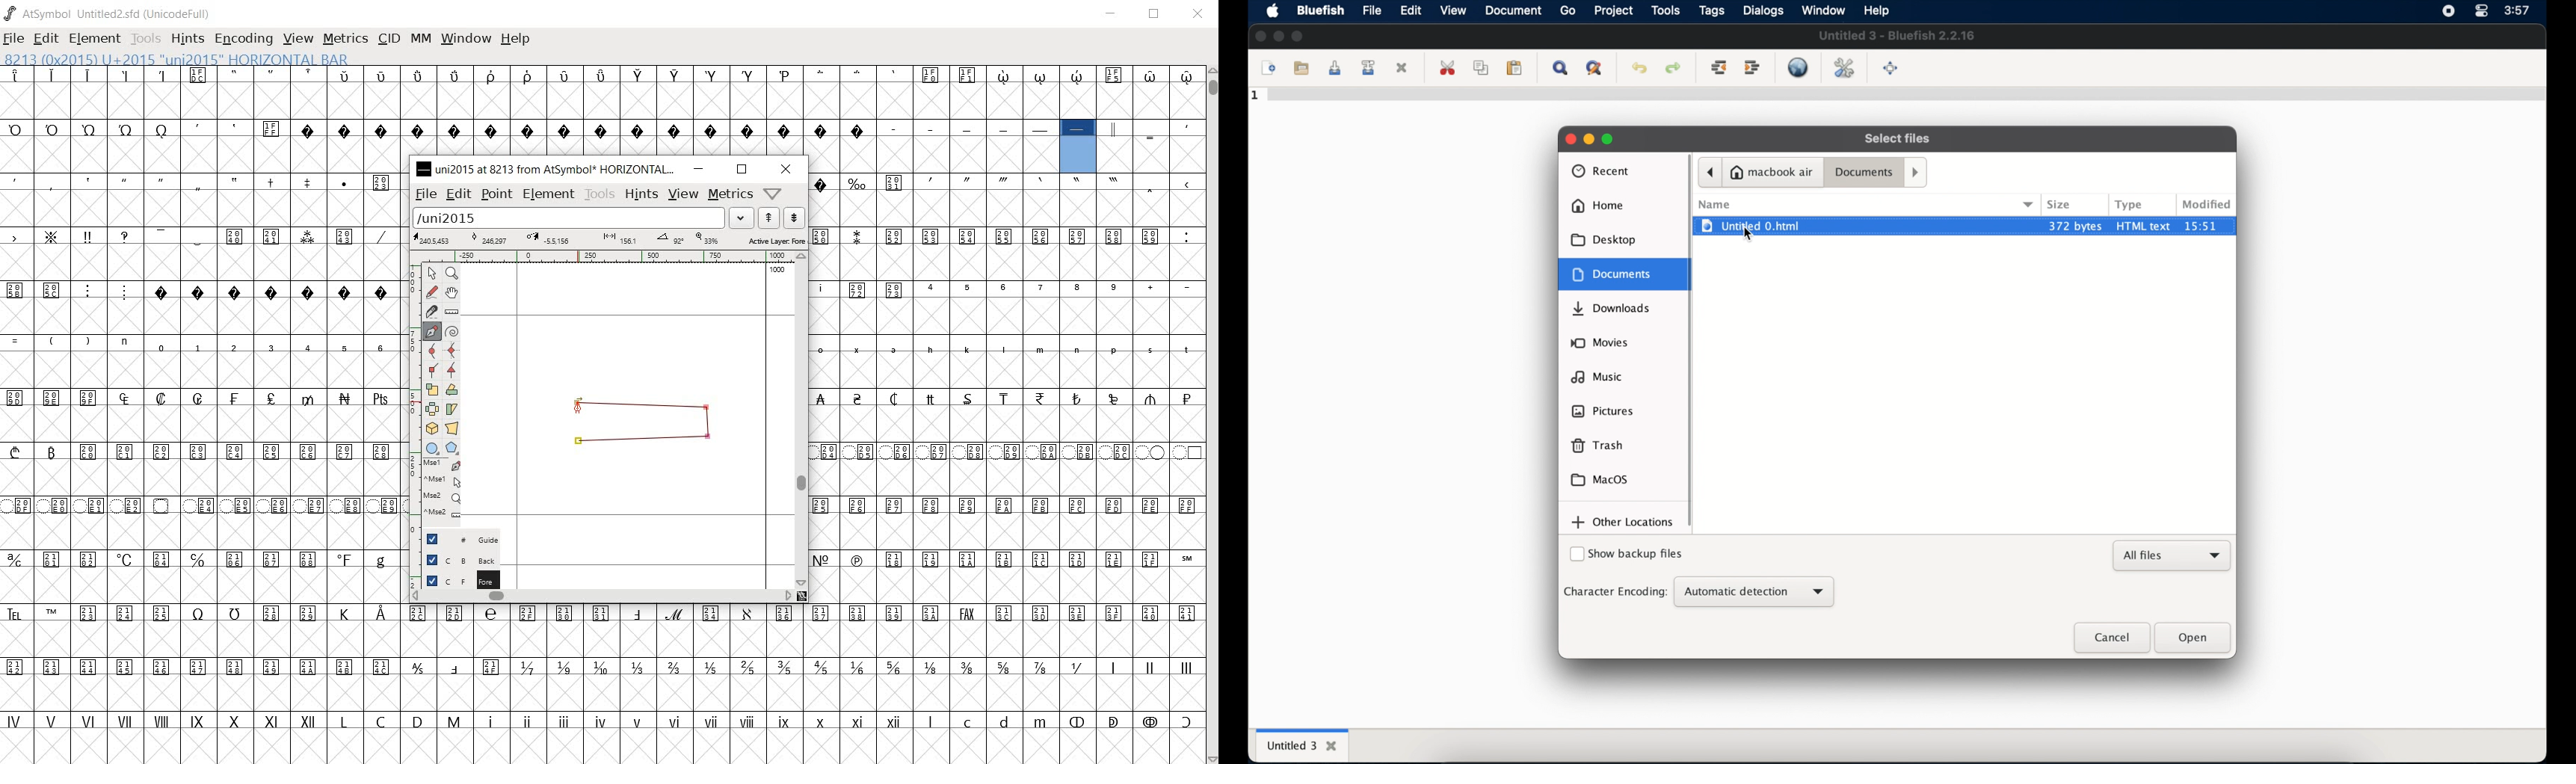 Image resolution: width=2576 pixels, height=784 pixels. Describe the element at coordinates (454, 579) in the screenshot. I see `Foreground` at that location.